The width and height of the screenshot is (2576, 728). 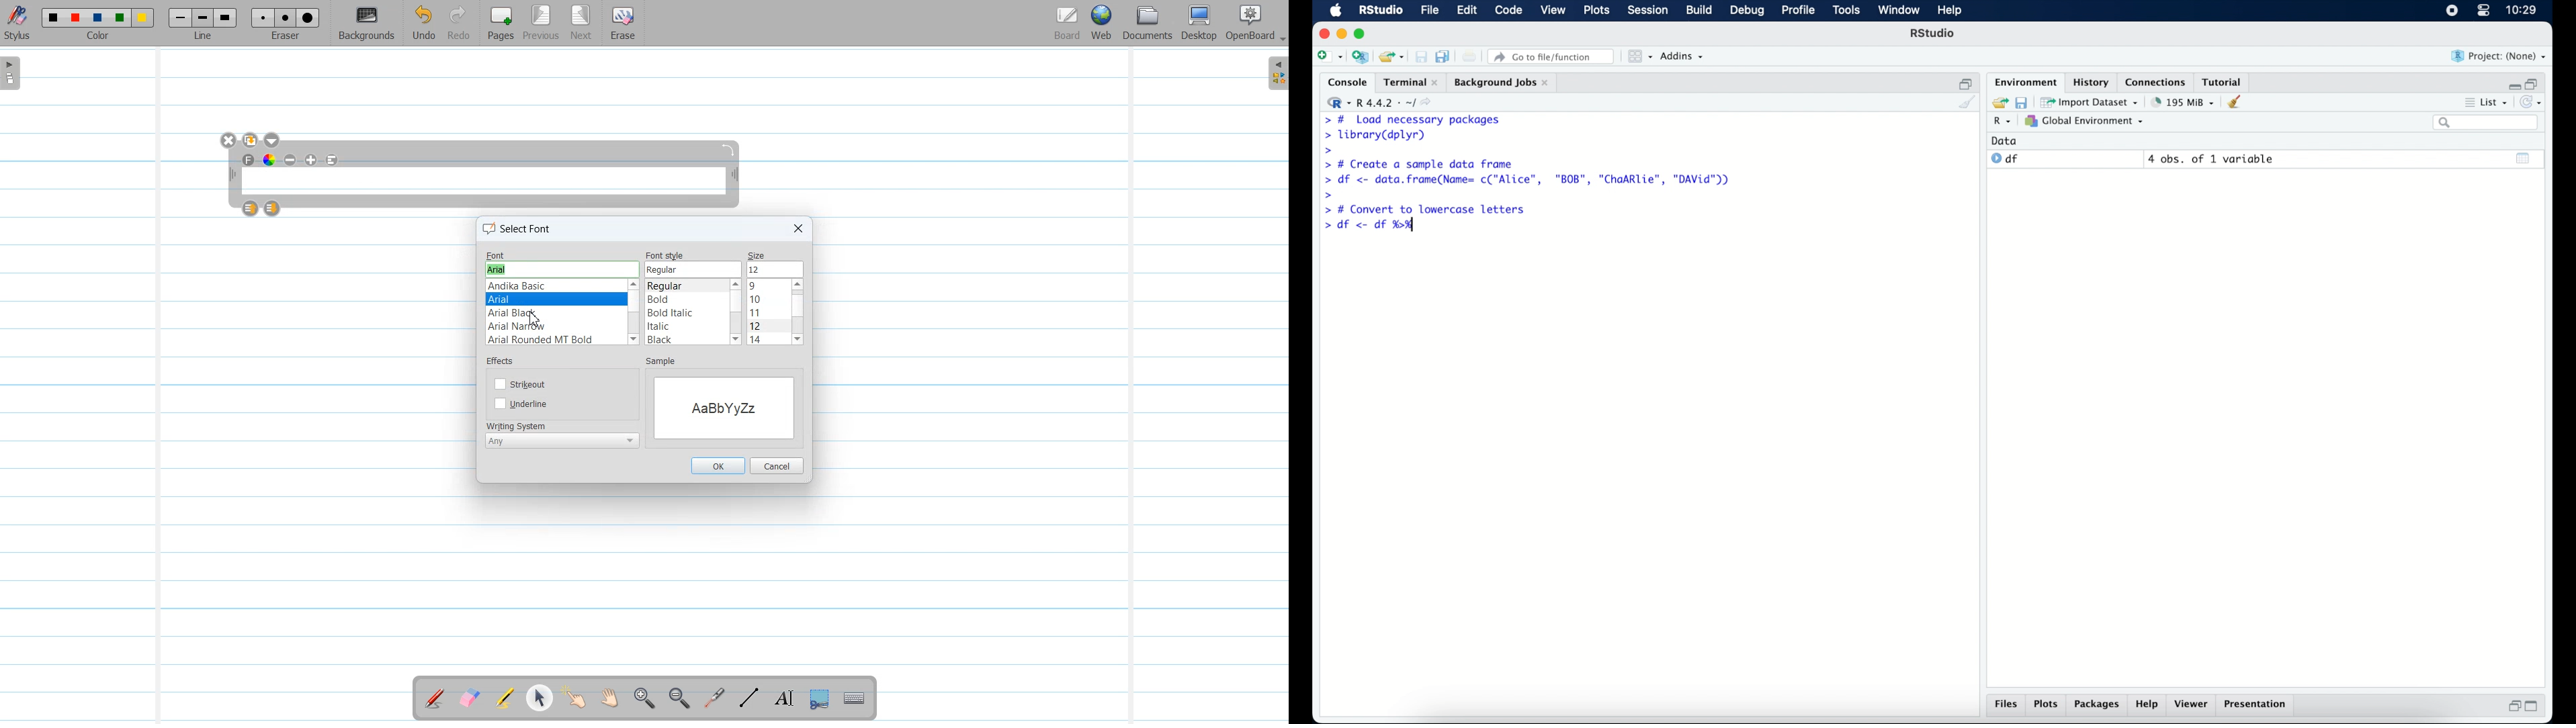 What do you see at coordinates (2157, 81) in the screenshot?
I see `connections` at bounding box center [2157, 81].